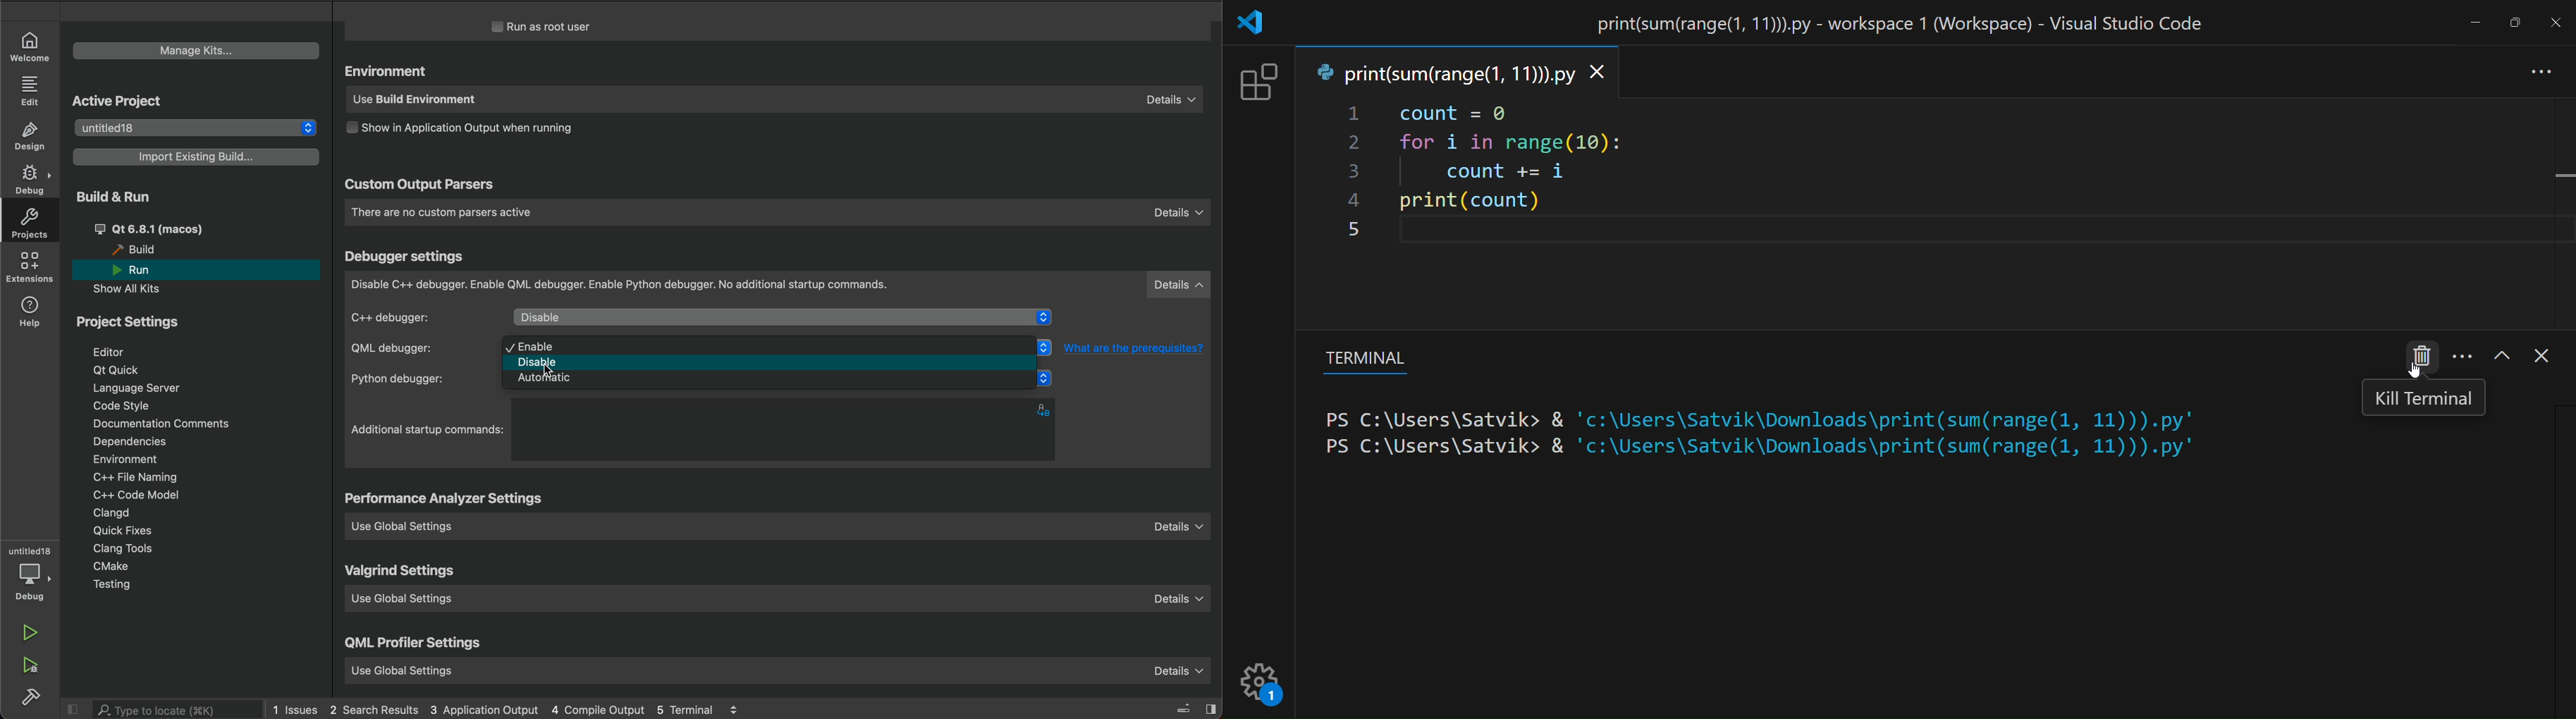 This screenshot has width=2576, height=728. Describe the element at coordinates (2408, 368) in the screenshot. I see `cursor` at that location.